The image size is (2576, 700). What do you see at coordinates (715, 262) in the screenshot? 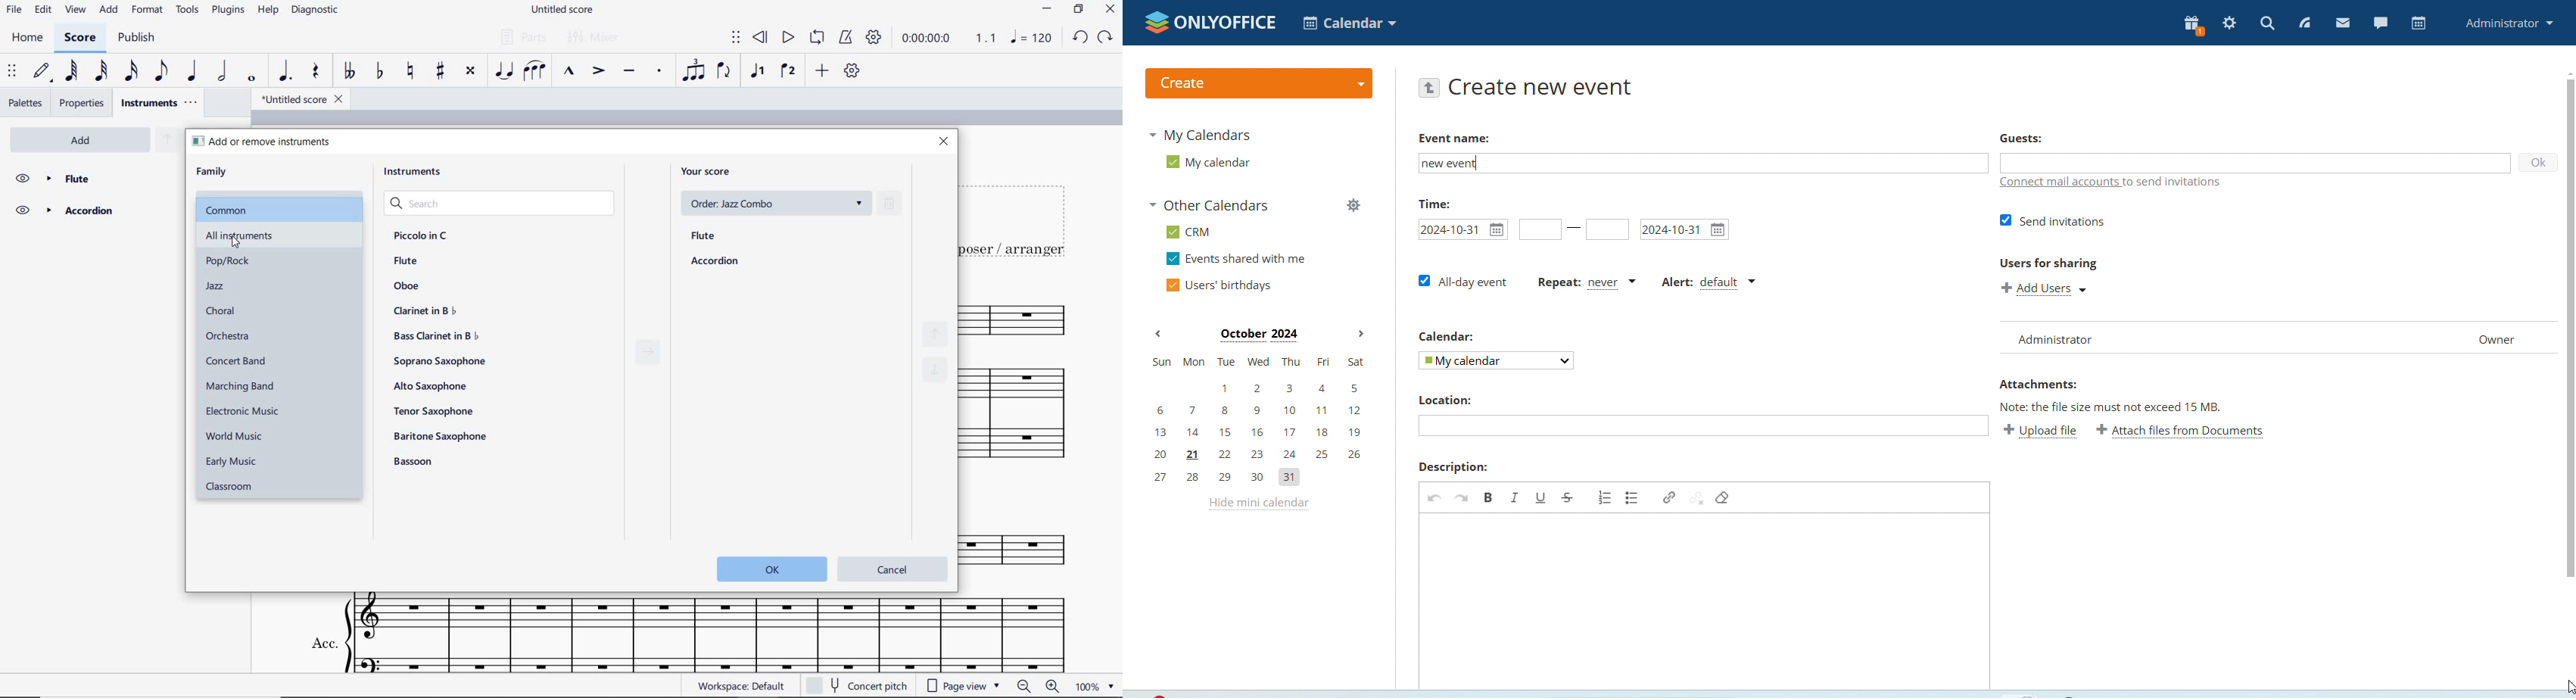
I see `accordion` at bounding box center [715, 262].